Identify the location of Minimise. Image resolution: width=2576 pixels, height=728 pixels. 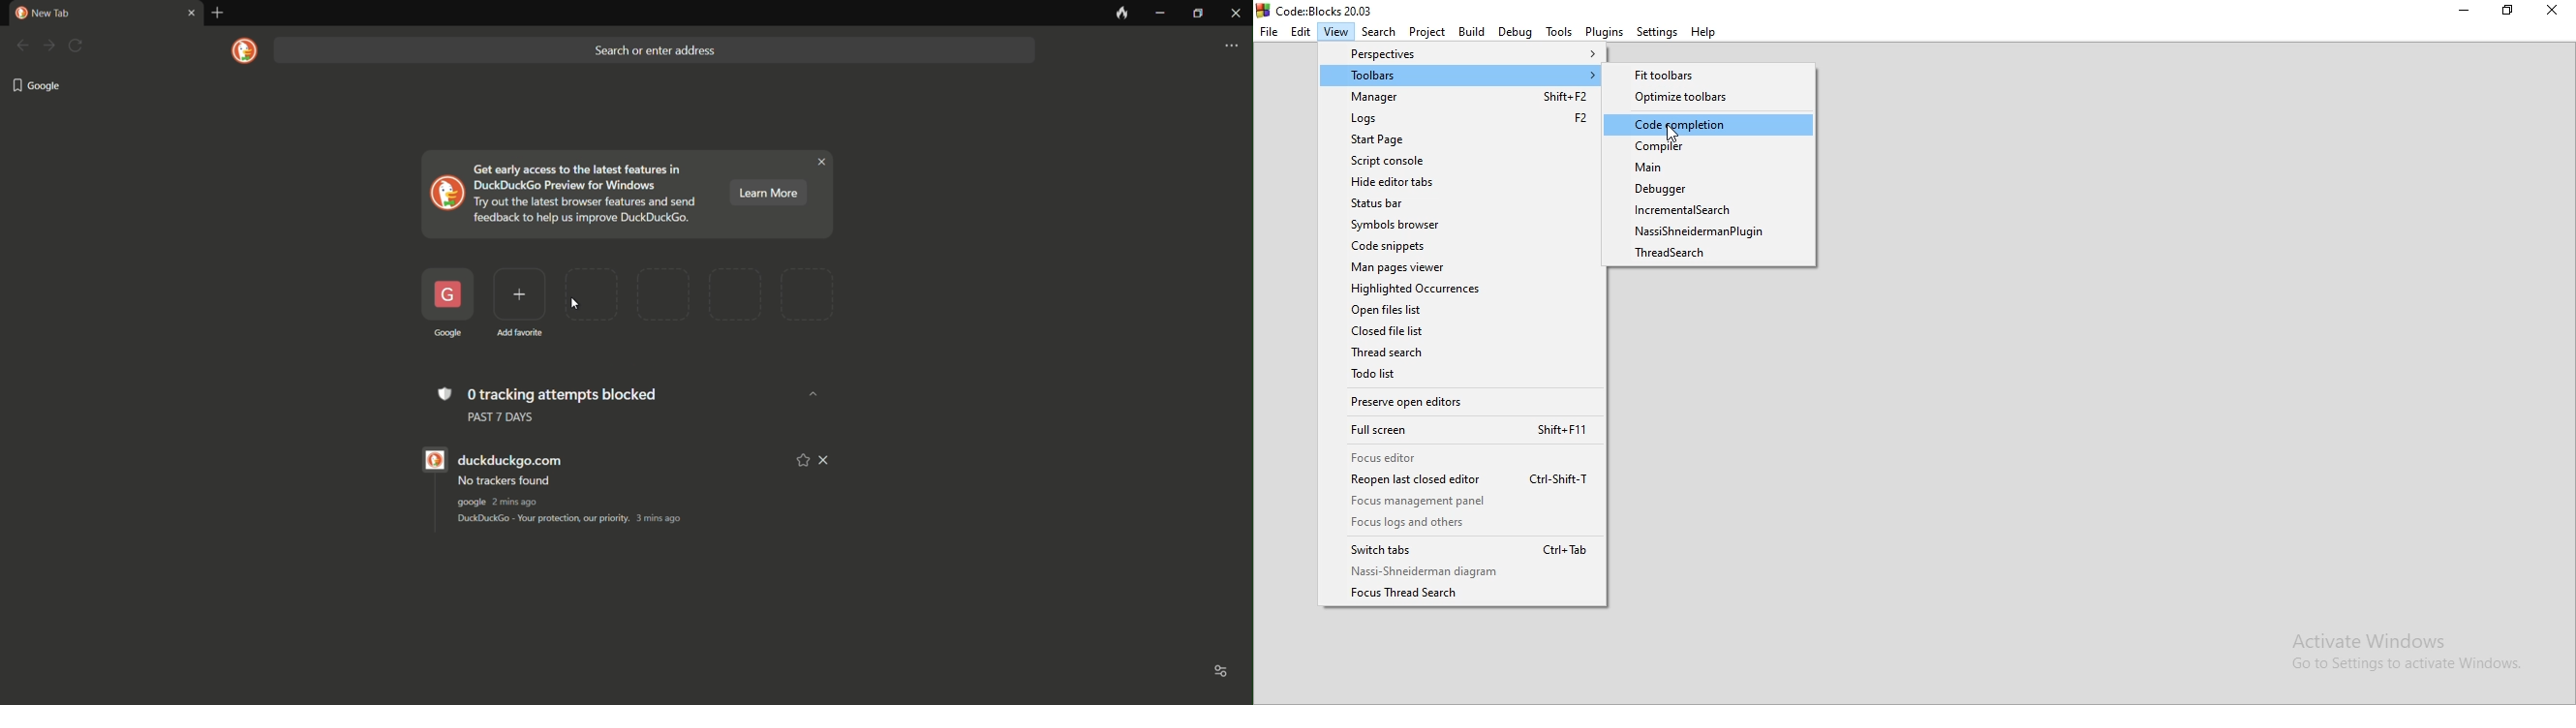
(2468, 14).